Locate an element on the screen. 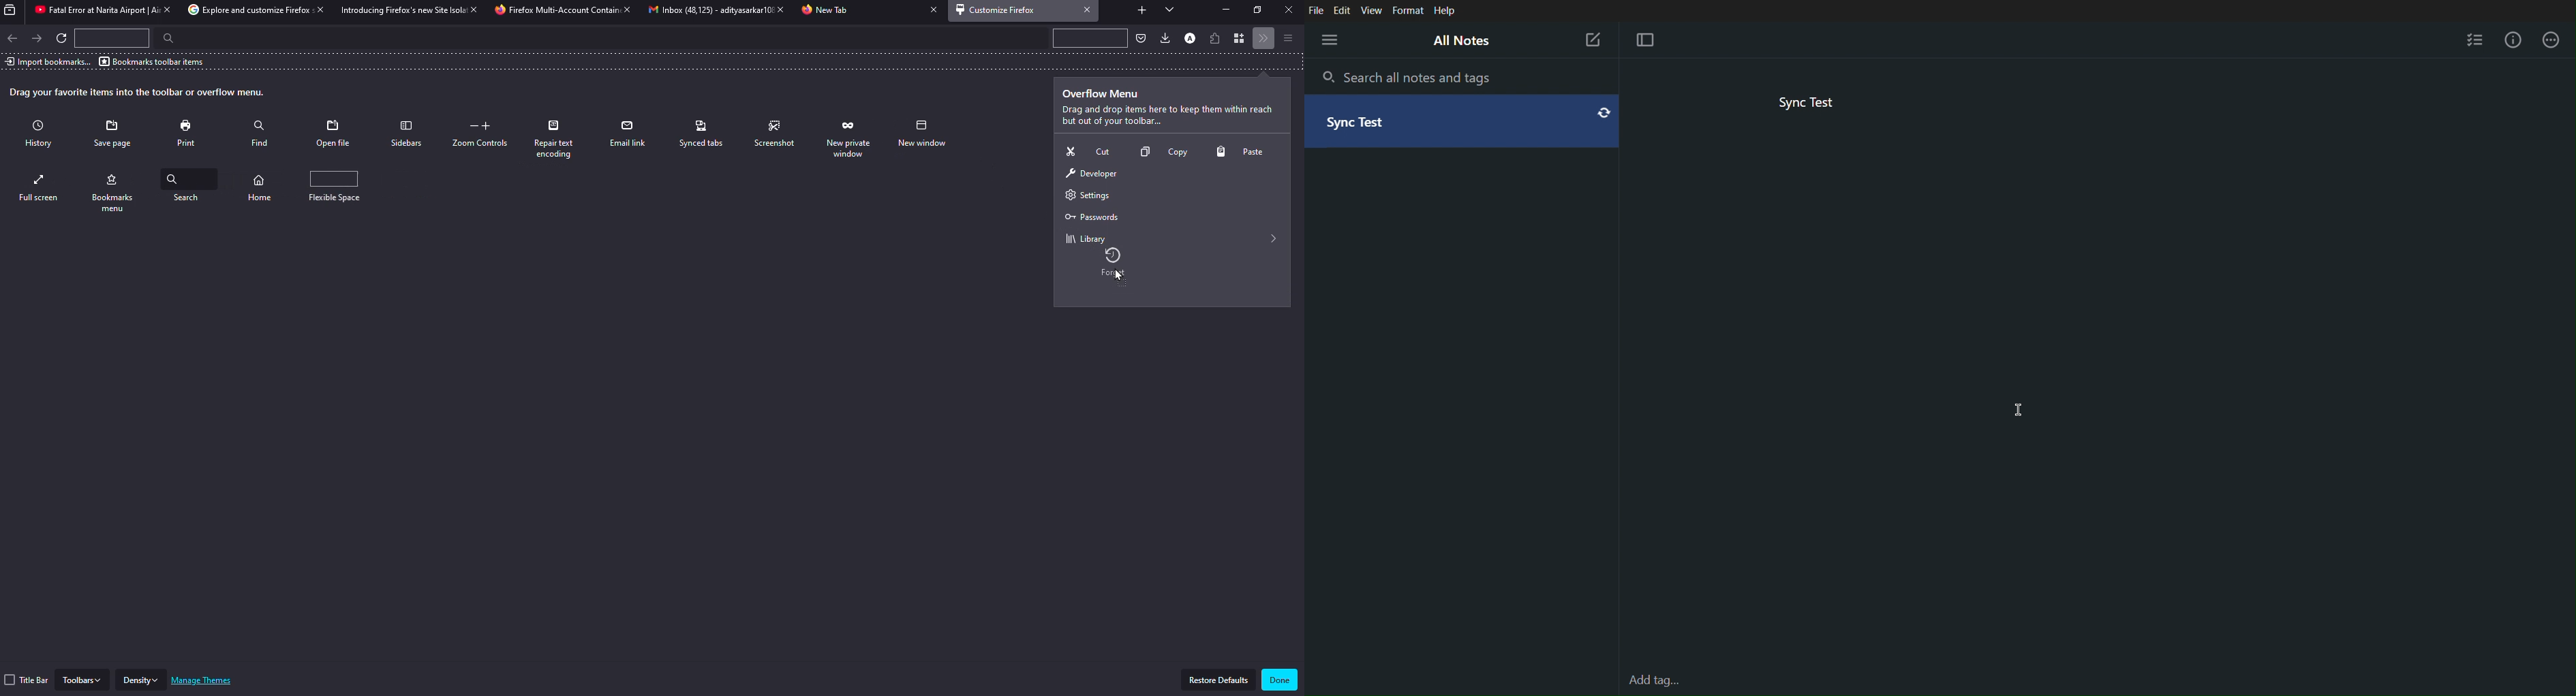  Info is located at coordinates (2513, 37).